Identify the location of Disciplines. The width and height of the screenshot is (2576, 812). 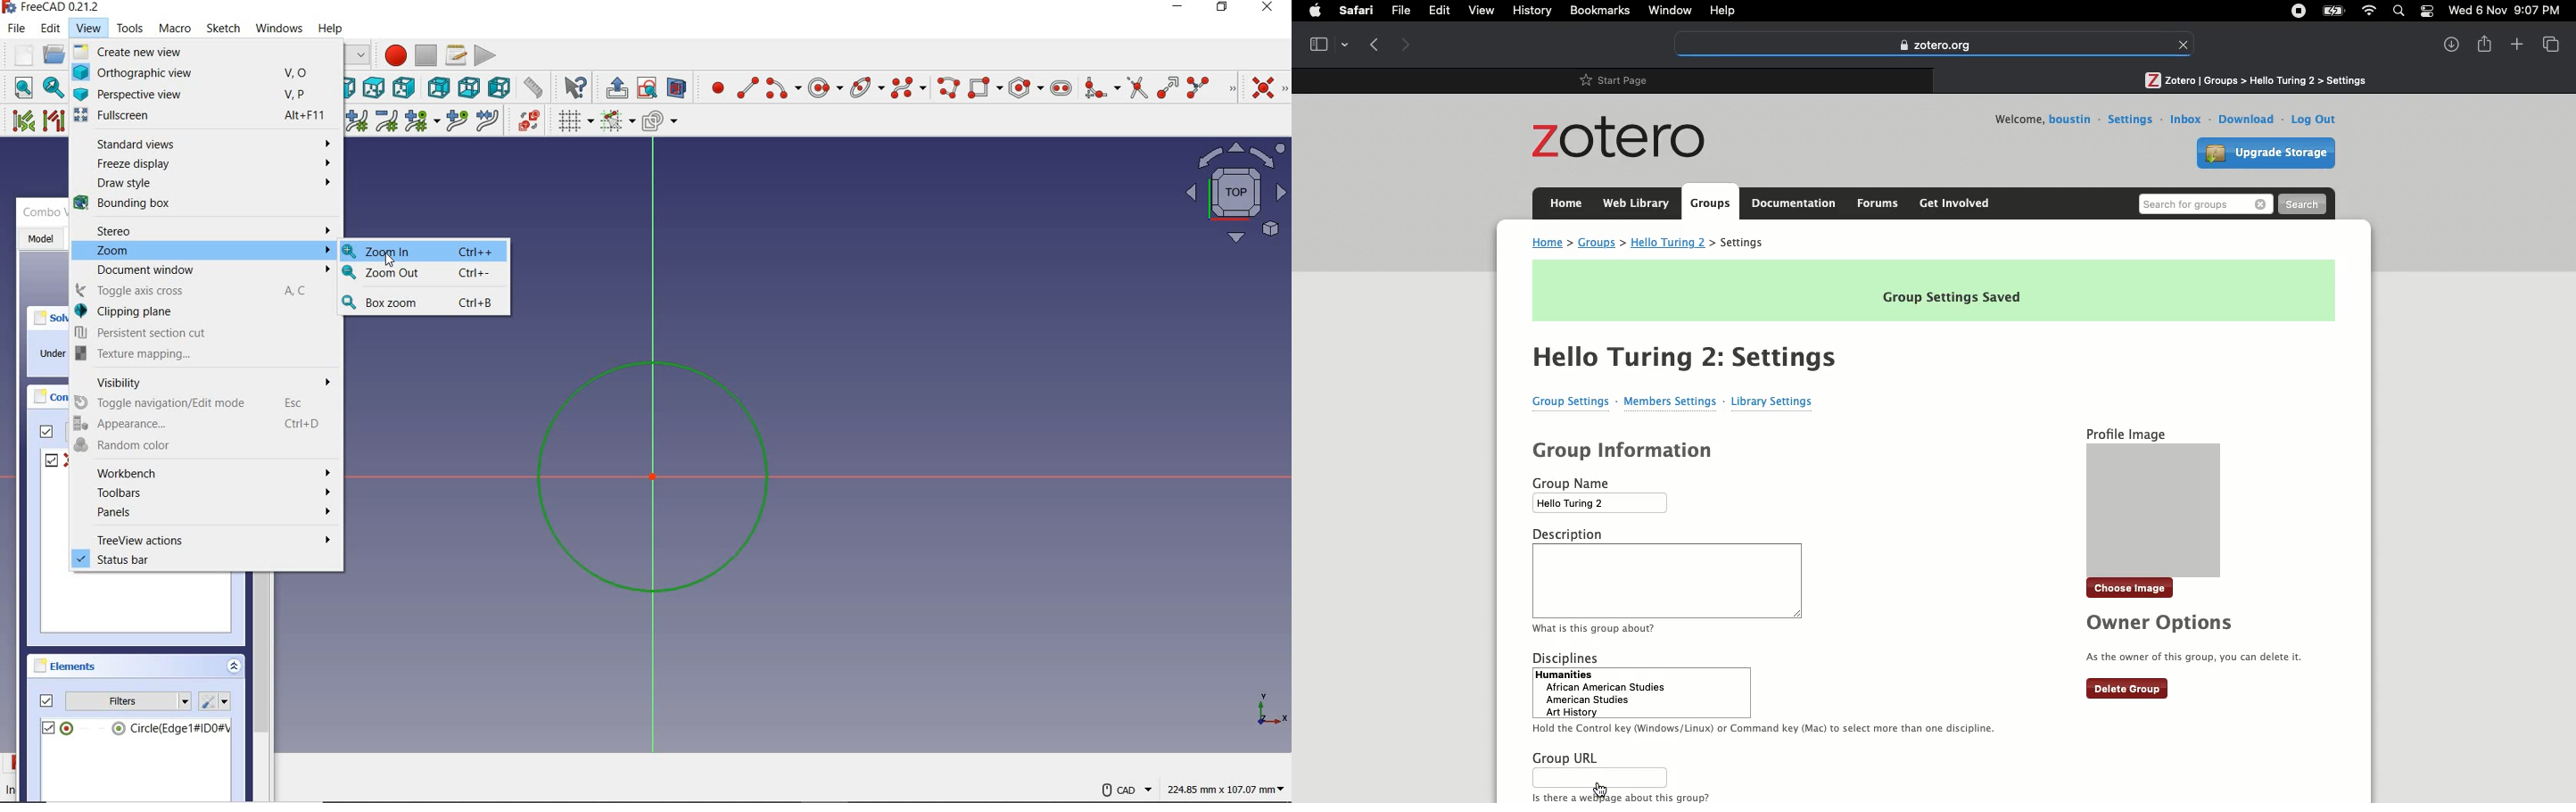
(1766, 691).